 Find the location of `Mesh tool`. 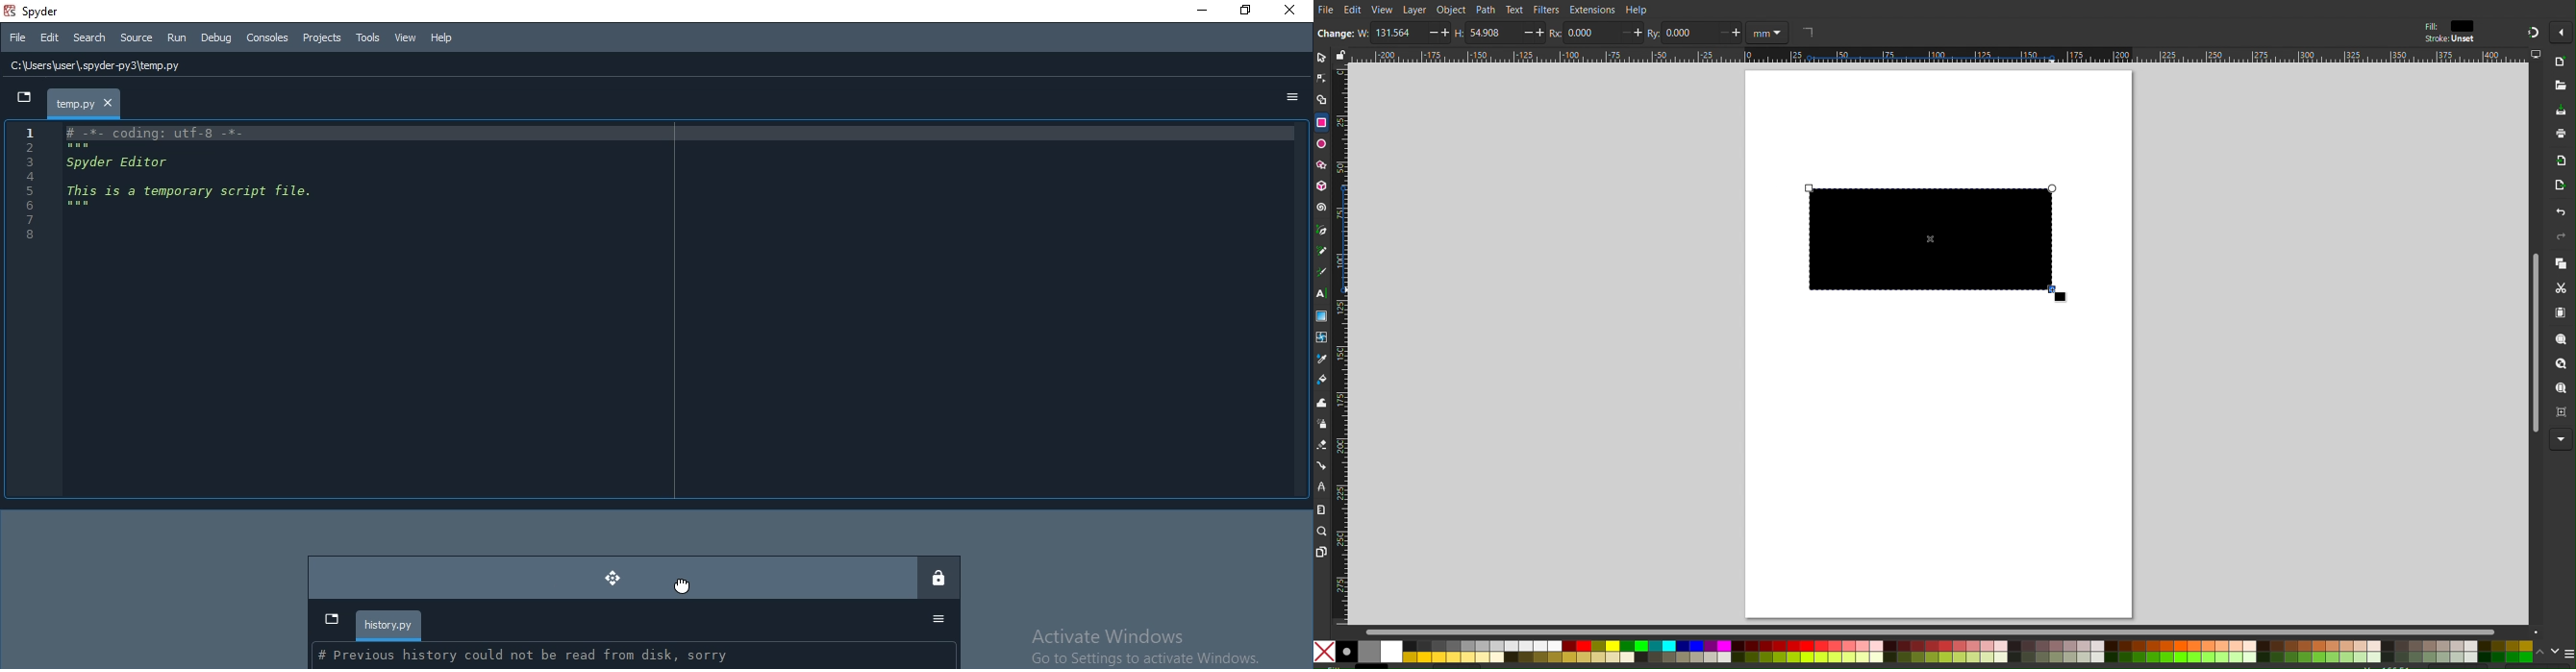

Mesh tool is located at coordinates (1322, 337).